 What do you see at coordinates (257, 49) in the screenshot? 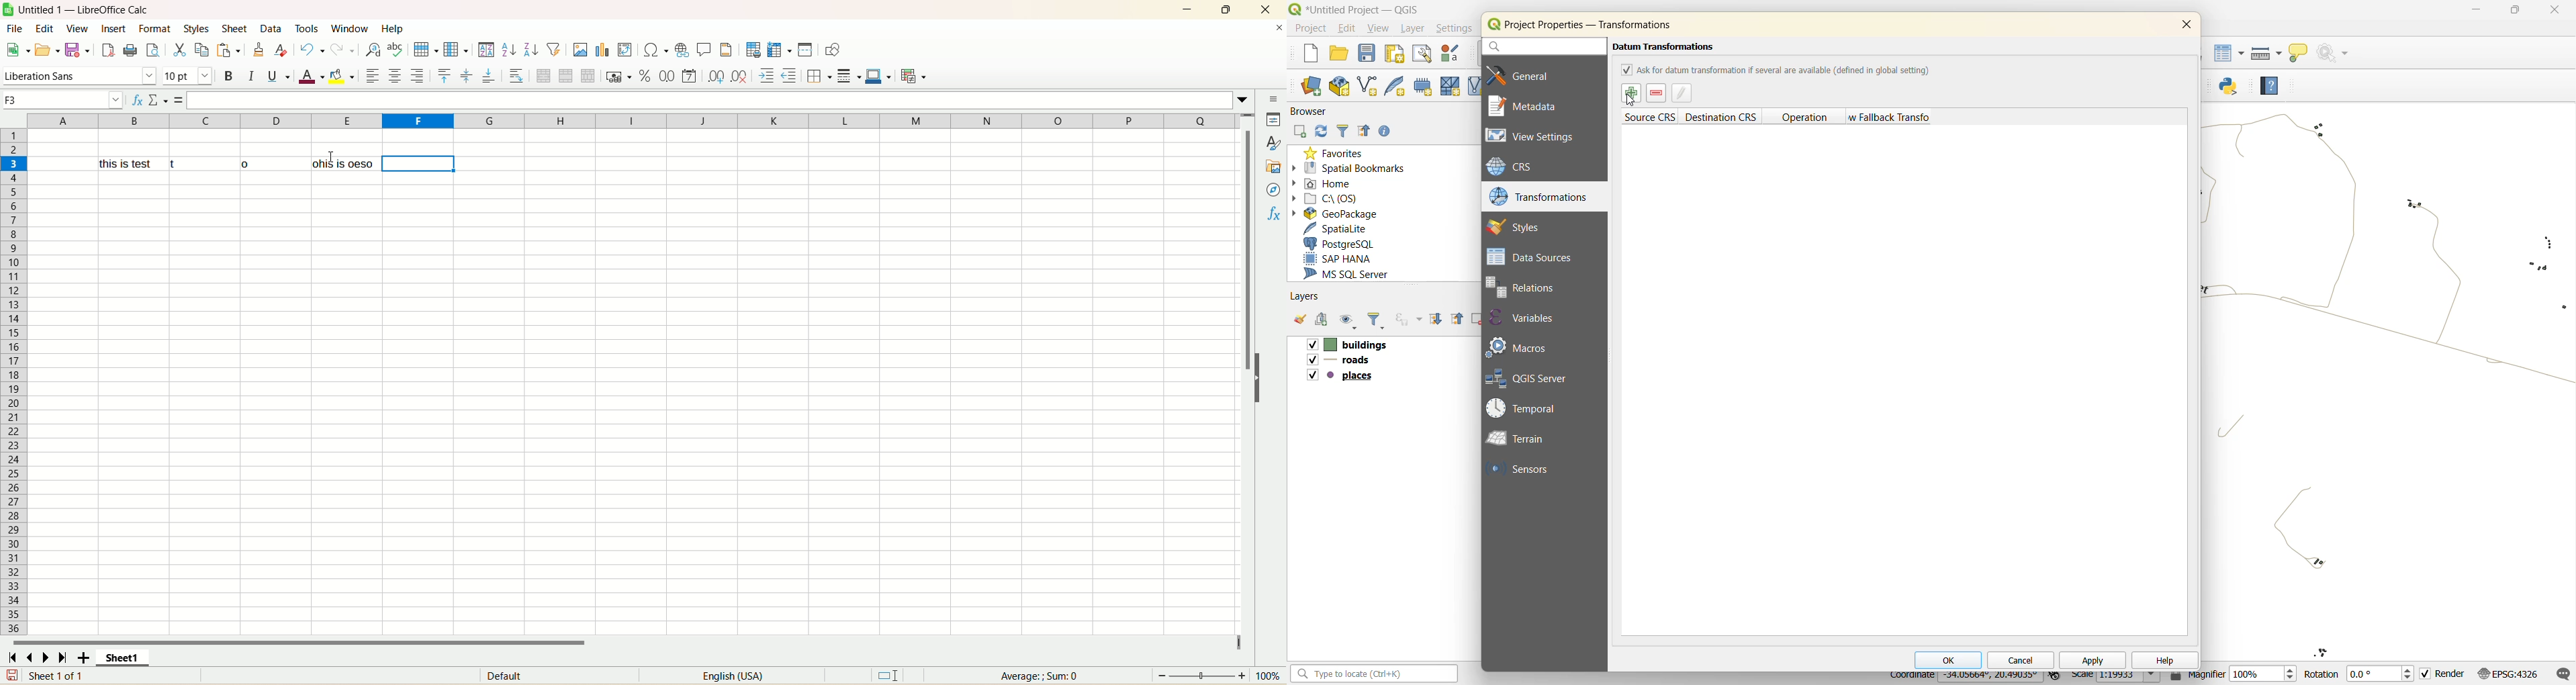
I see `clone formatting` at bounding box center [257, 49].